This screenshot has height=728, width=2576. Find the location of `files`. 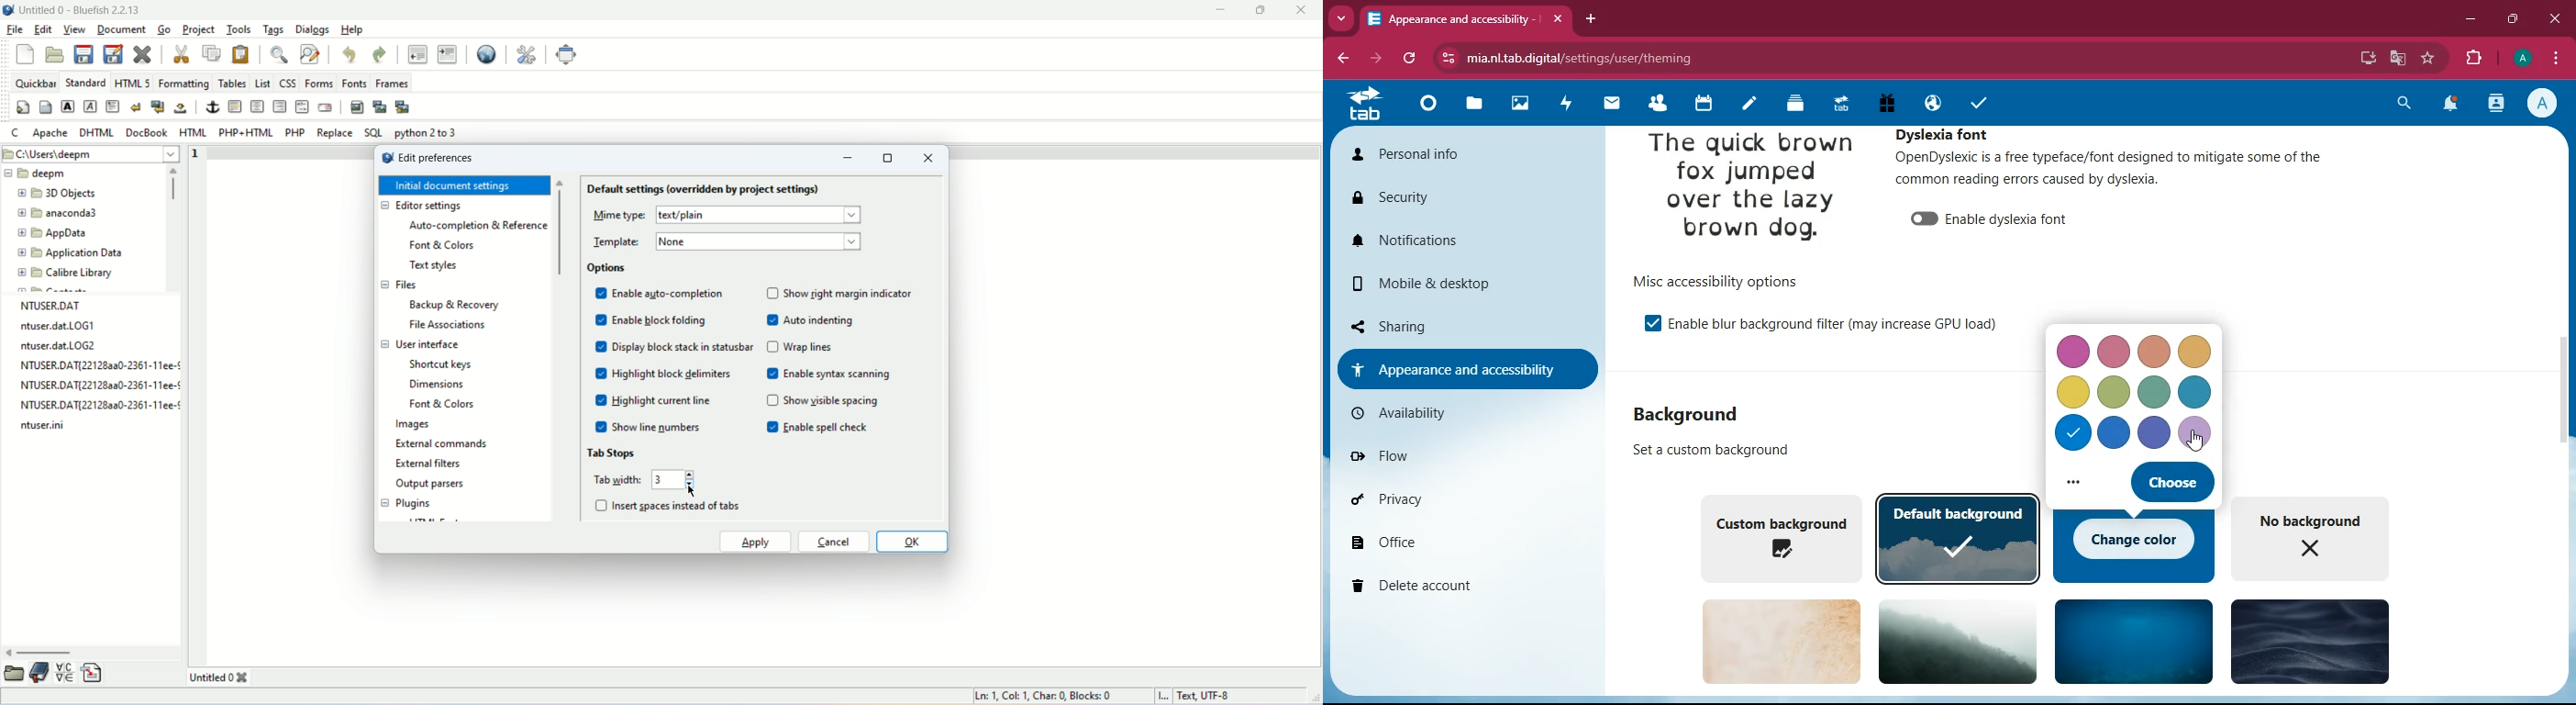

files is located at coordinates (1474, 106).